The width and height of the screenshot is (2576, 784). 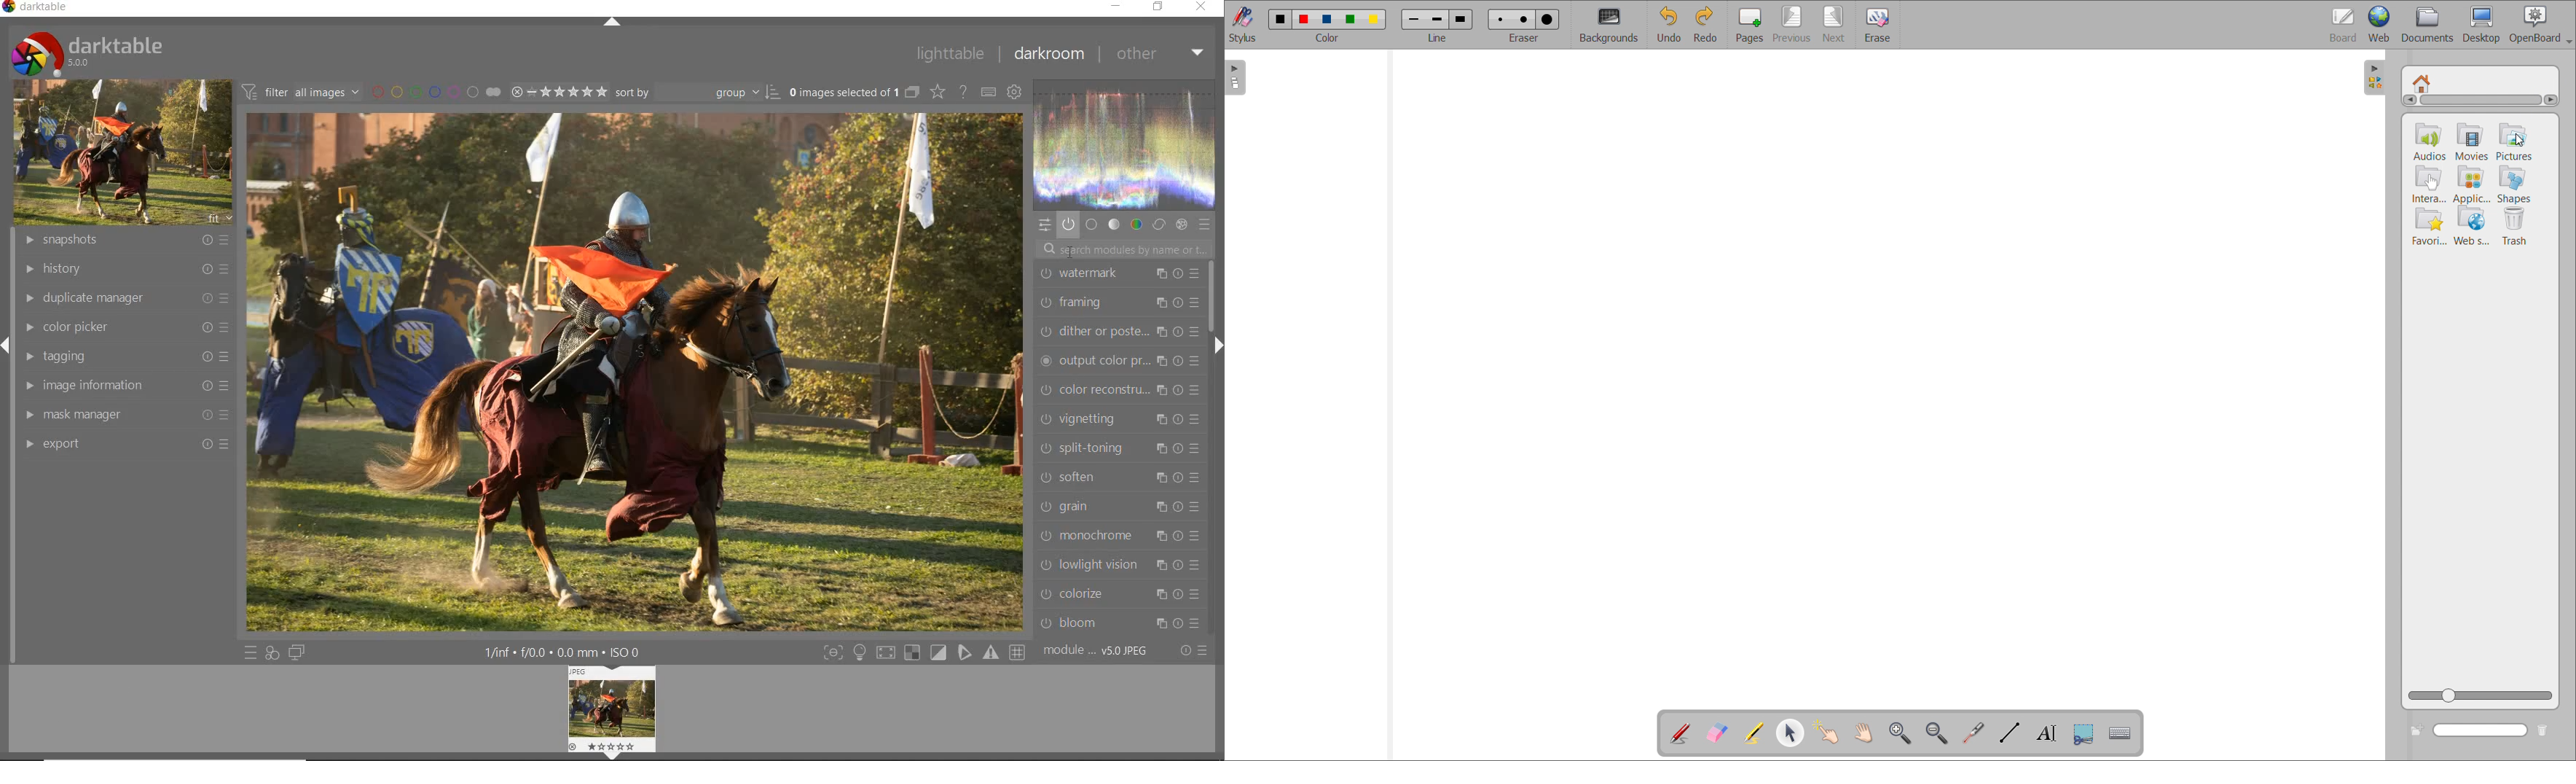 I want to click on previous page, so click(x=1792, y=23).